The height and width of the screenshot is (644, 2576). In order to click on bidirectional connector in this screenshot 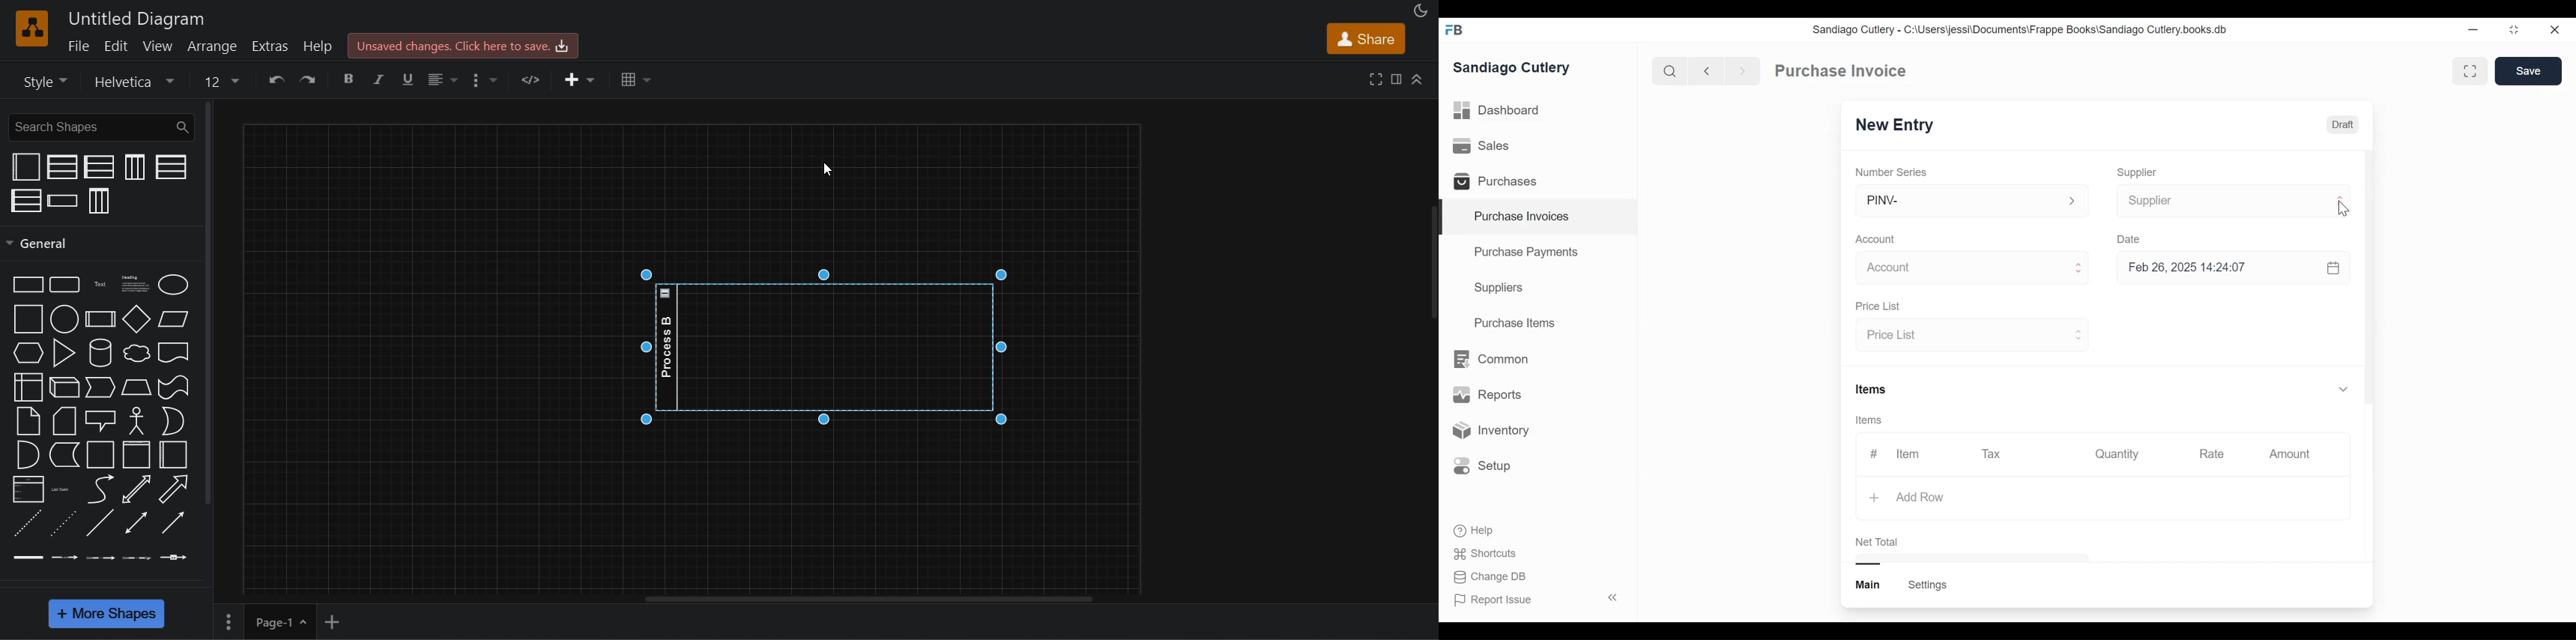, I will do `click(136, 523)`.